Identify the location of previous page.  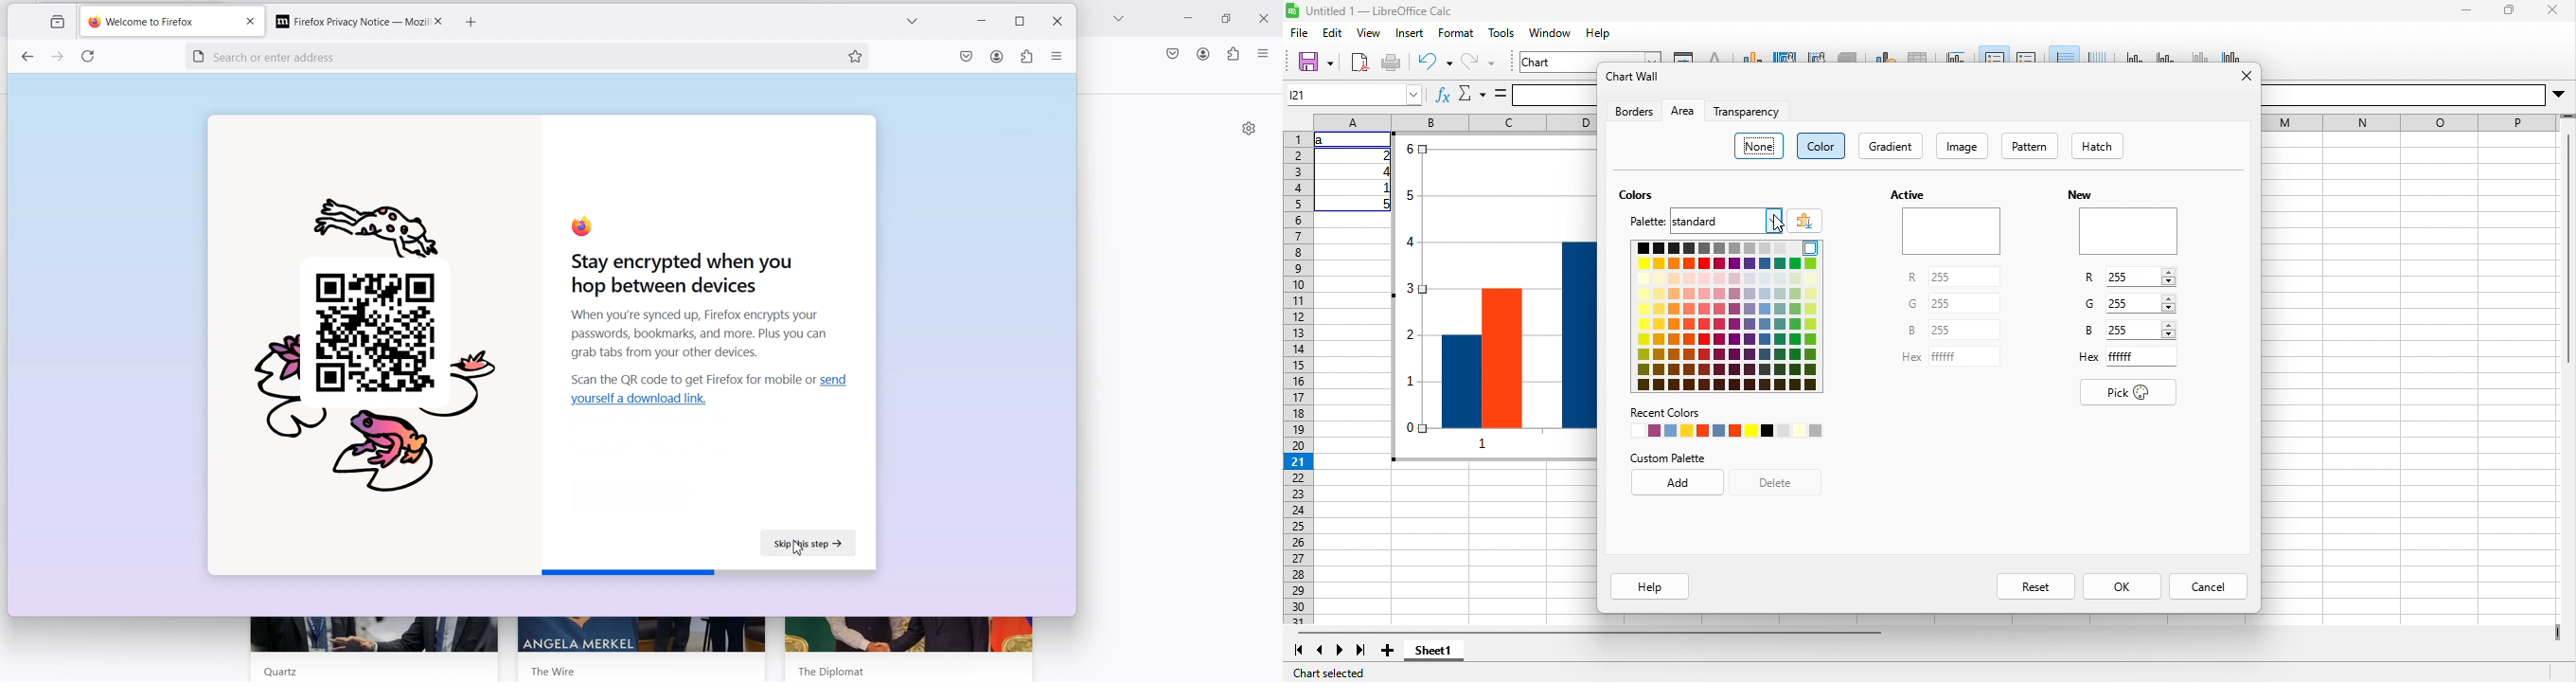
(27, 58).